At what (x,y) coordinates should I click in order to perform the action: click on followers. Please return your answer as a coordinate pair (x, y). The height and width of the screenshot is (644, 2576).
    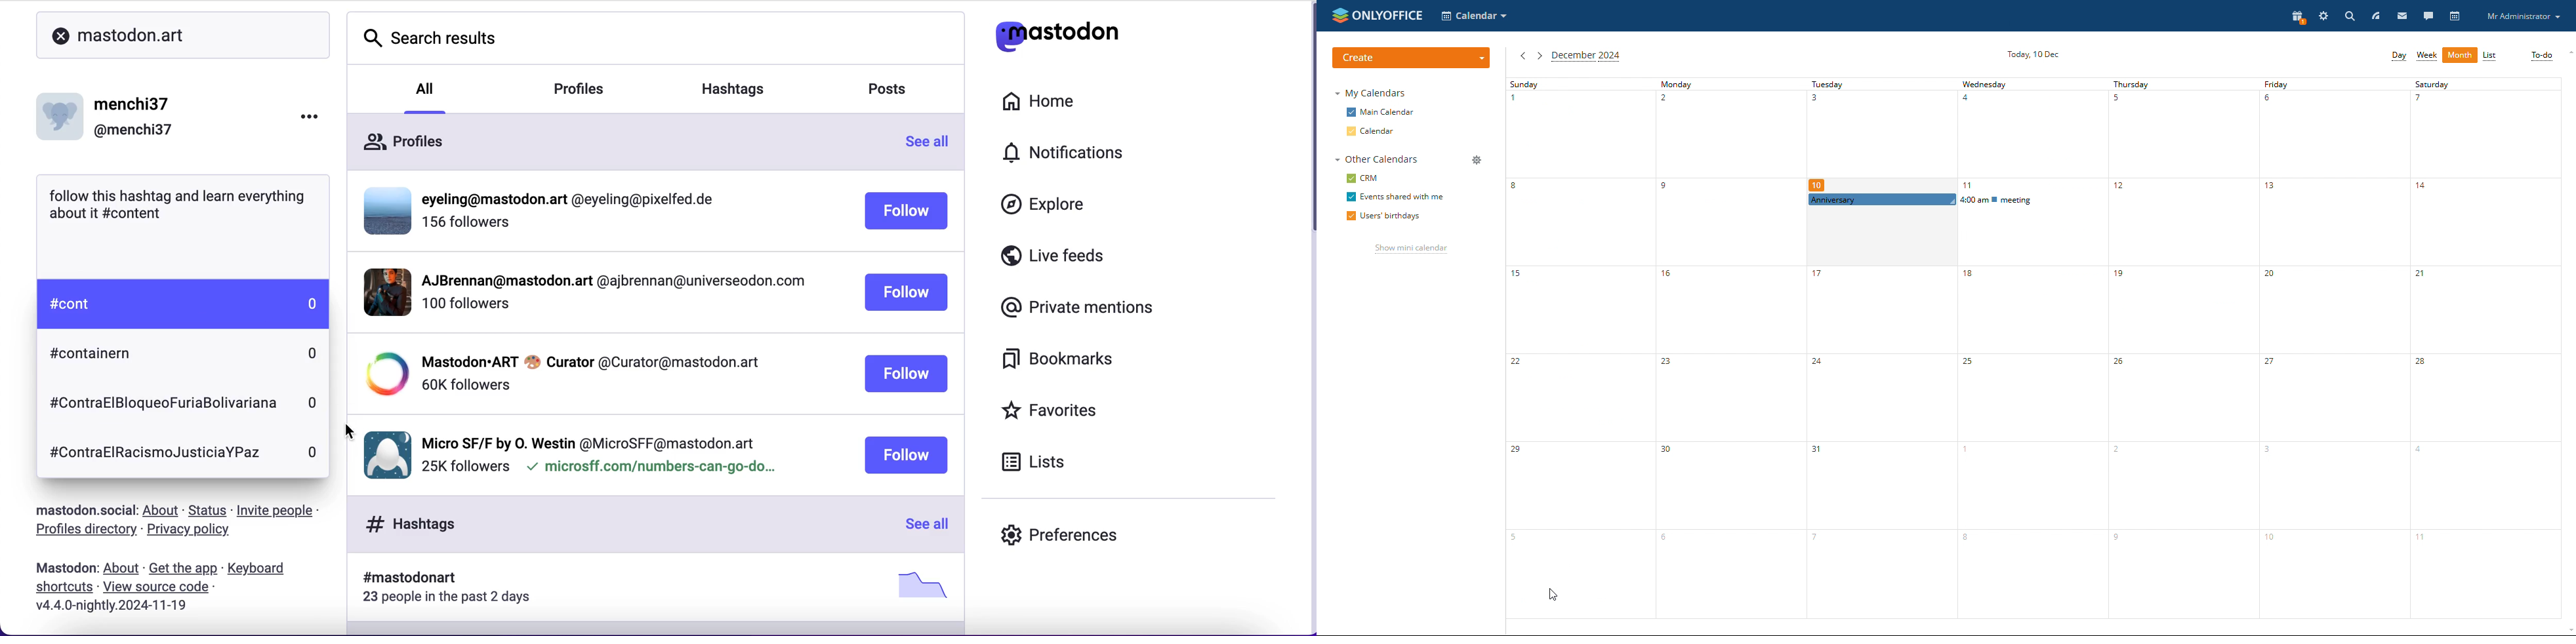
    Looking at the image, I should click on (468, 227).